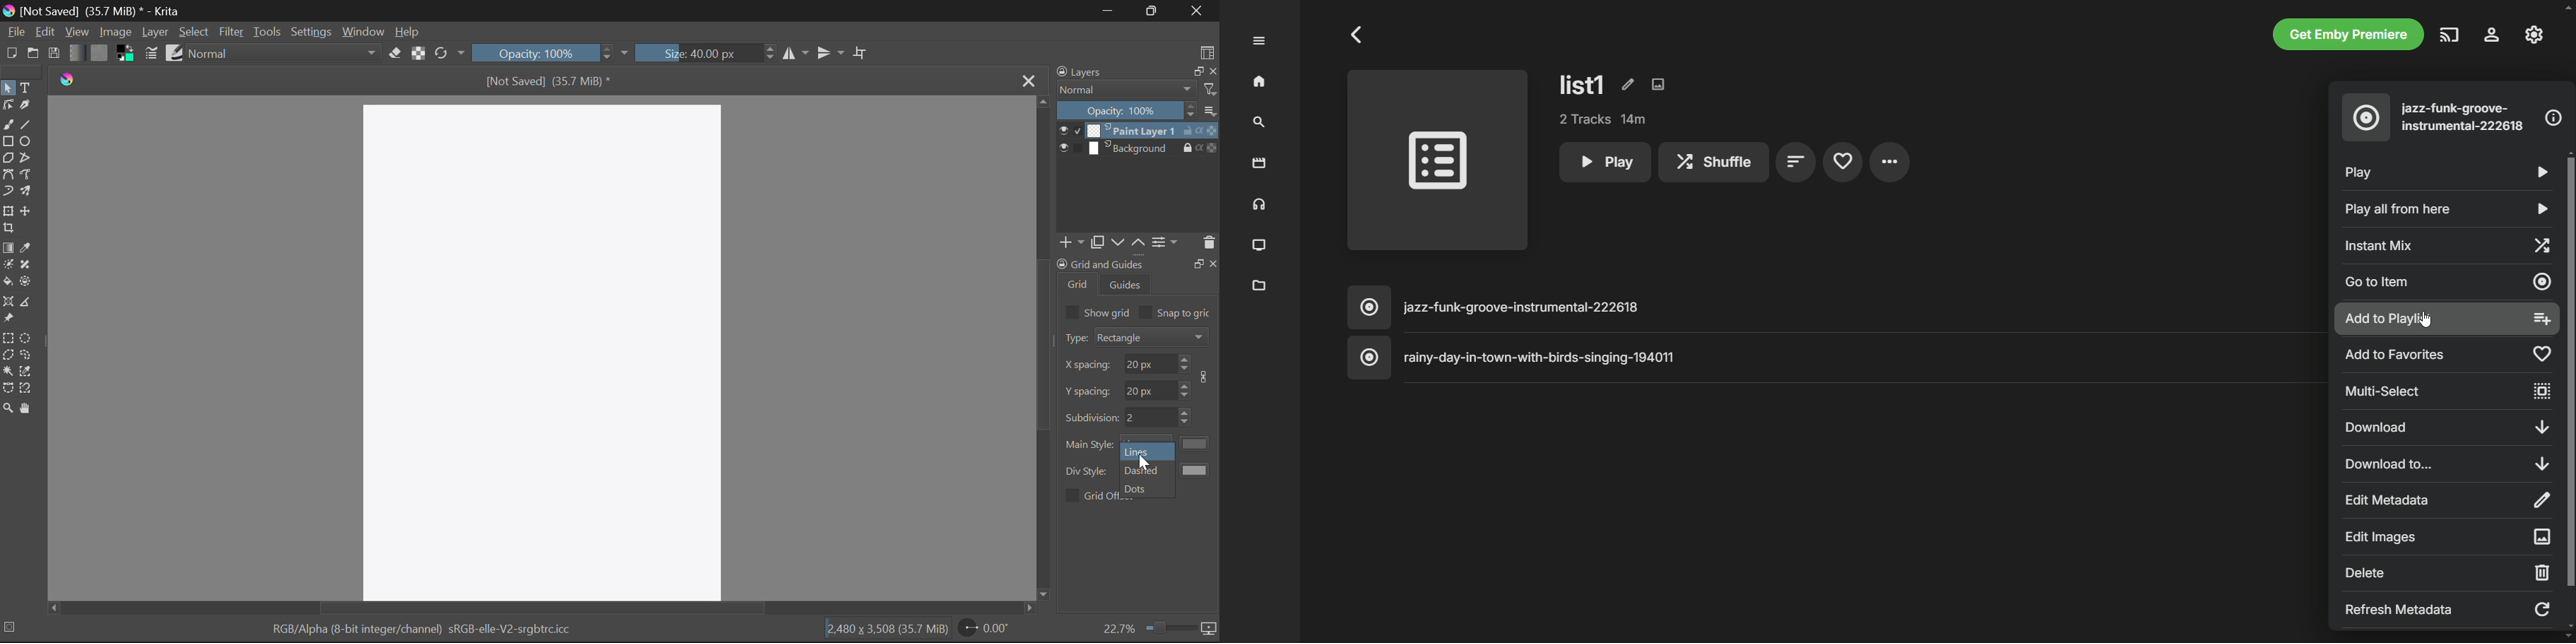 The image size is (2576, 644). I want to click on song title, so click(2465, 117).